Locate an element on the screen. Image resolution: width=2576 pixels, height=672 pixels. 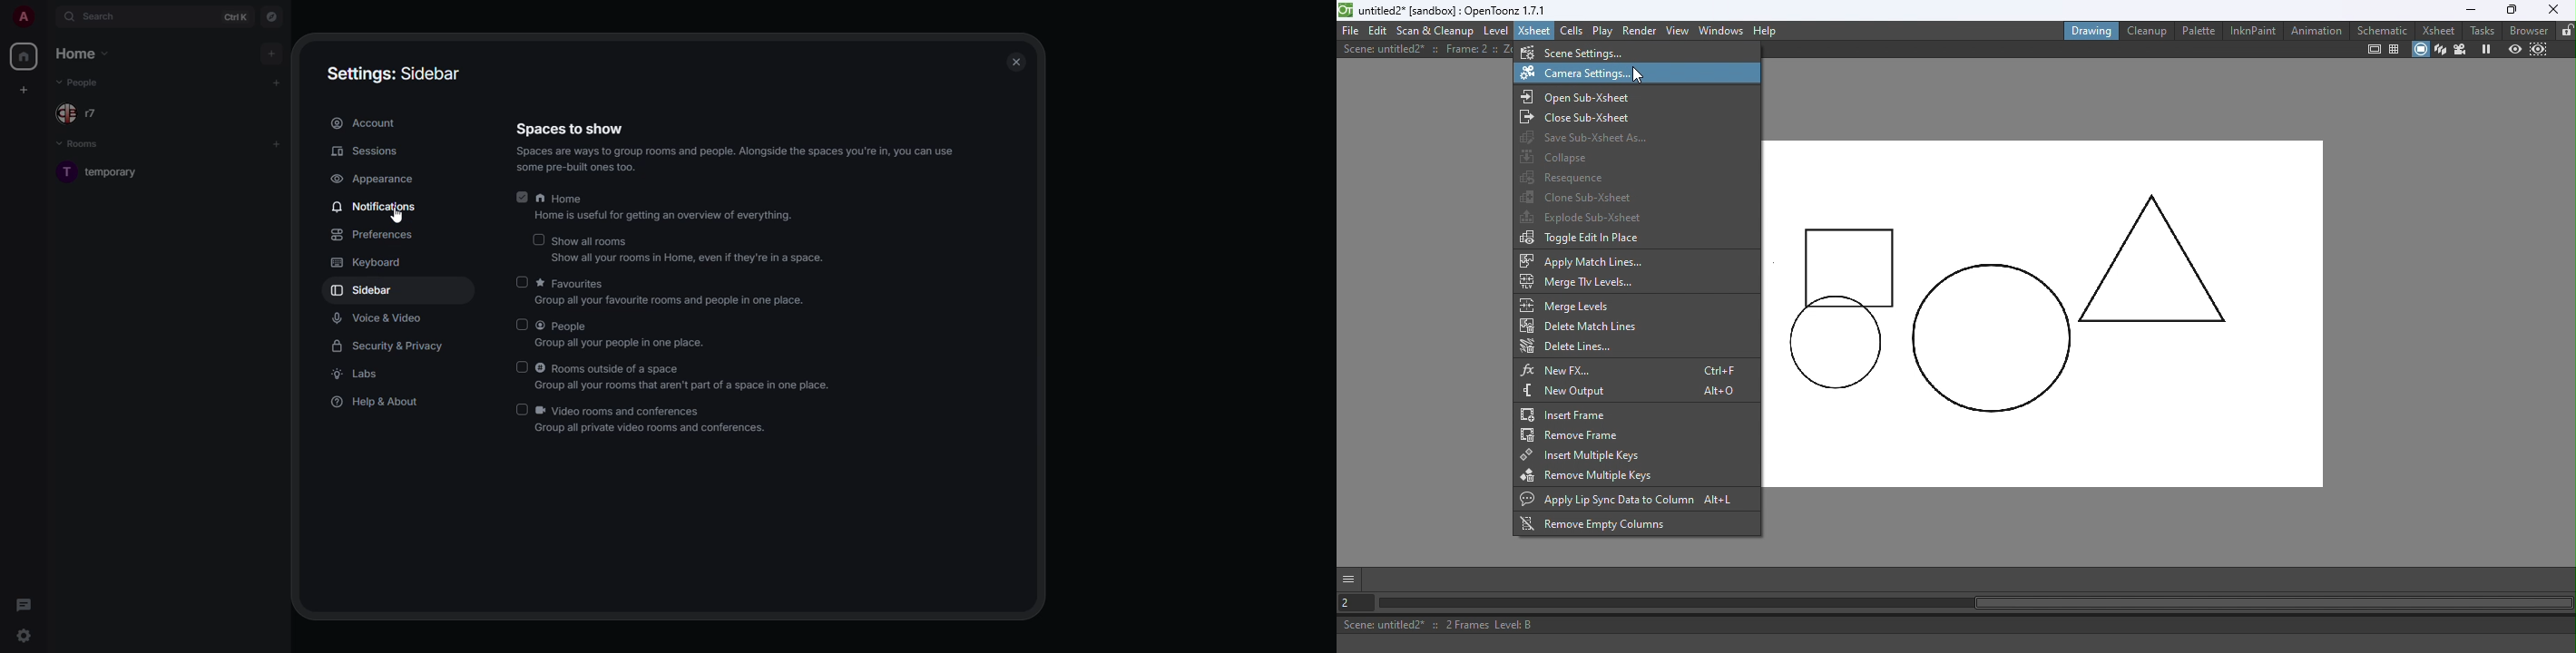
Palette is located at coordinates (2197, 31).